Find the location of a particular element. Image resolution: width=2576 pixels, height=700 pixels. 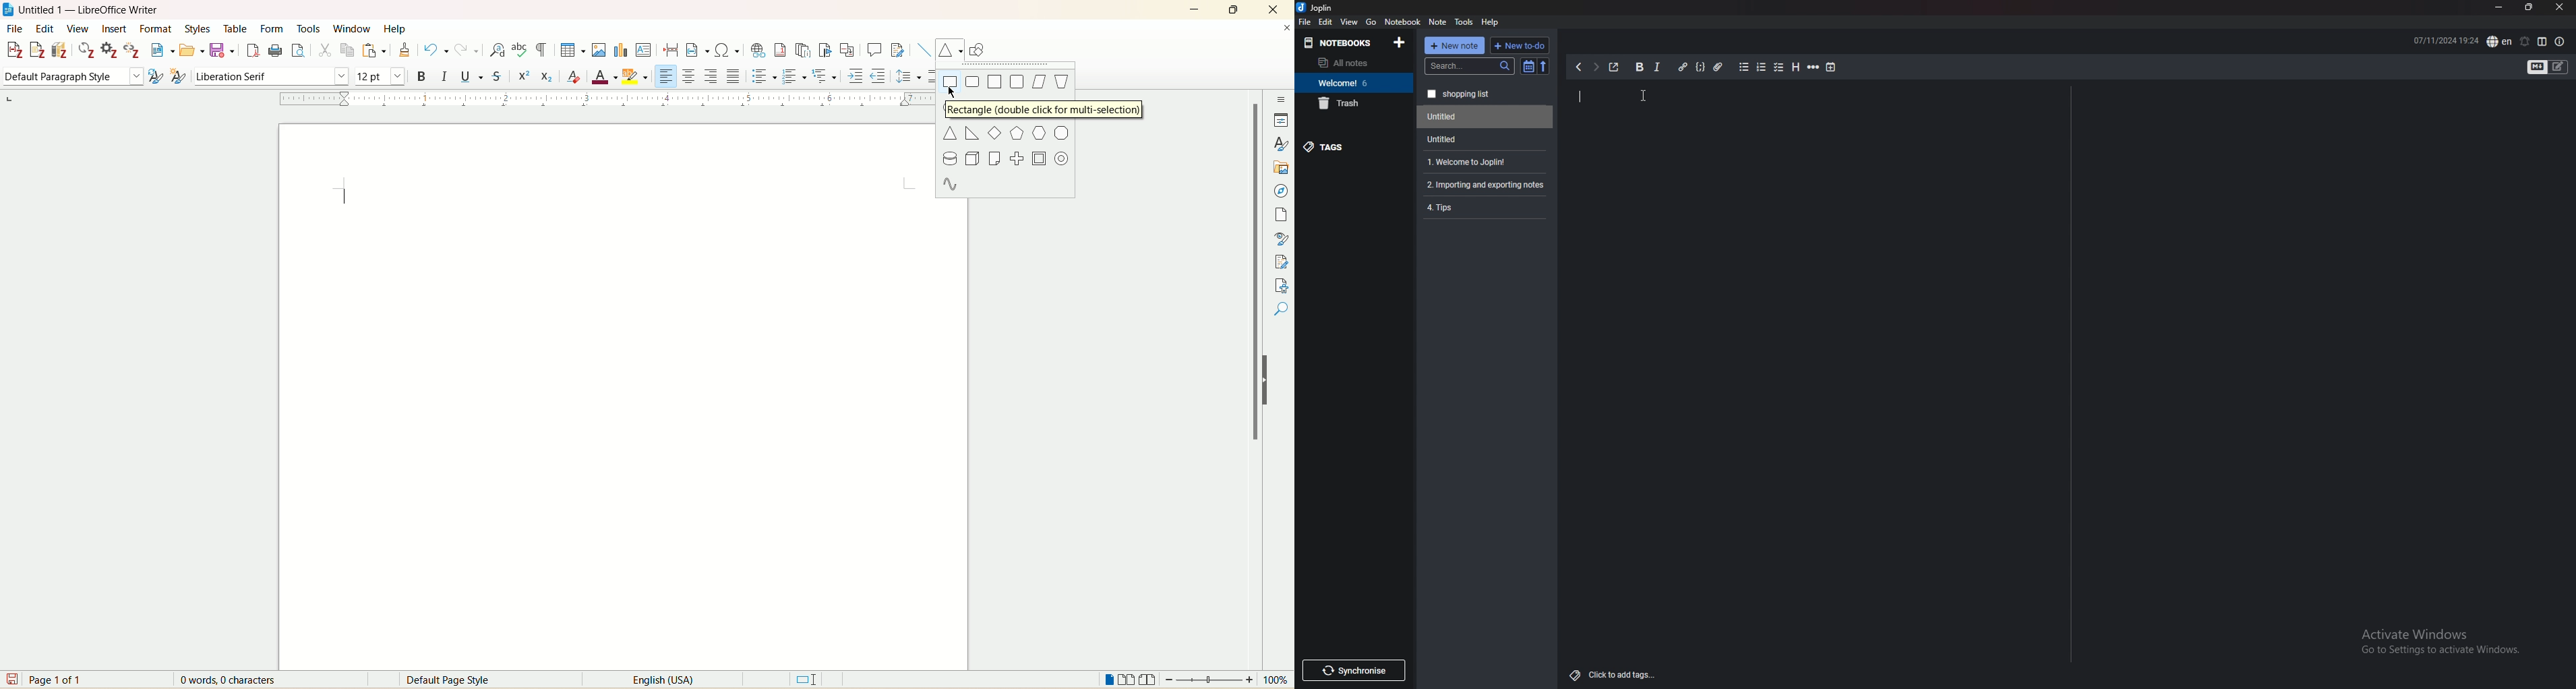

set alarm is located at coordinates (2524, 41).